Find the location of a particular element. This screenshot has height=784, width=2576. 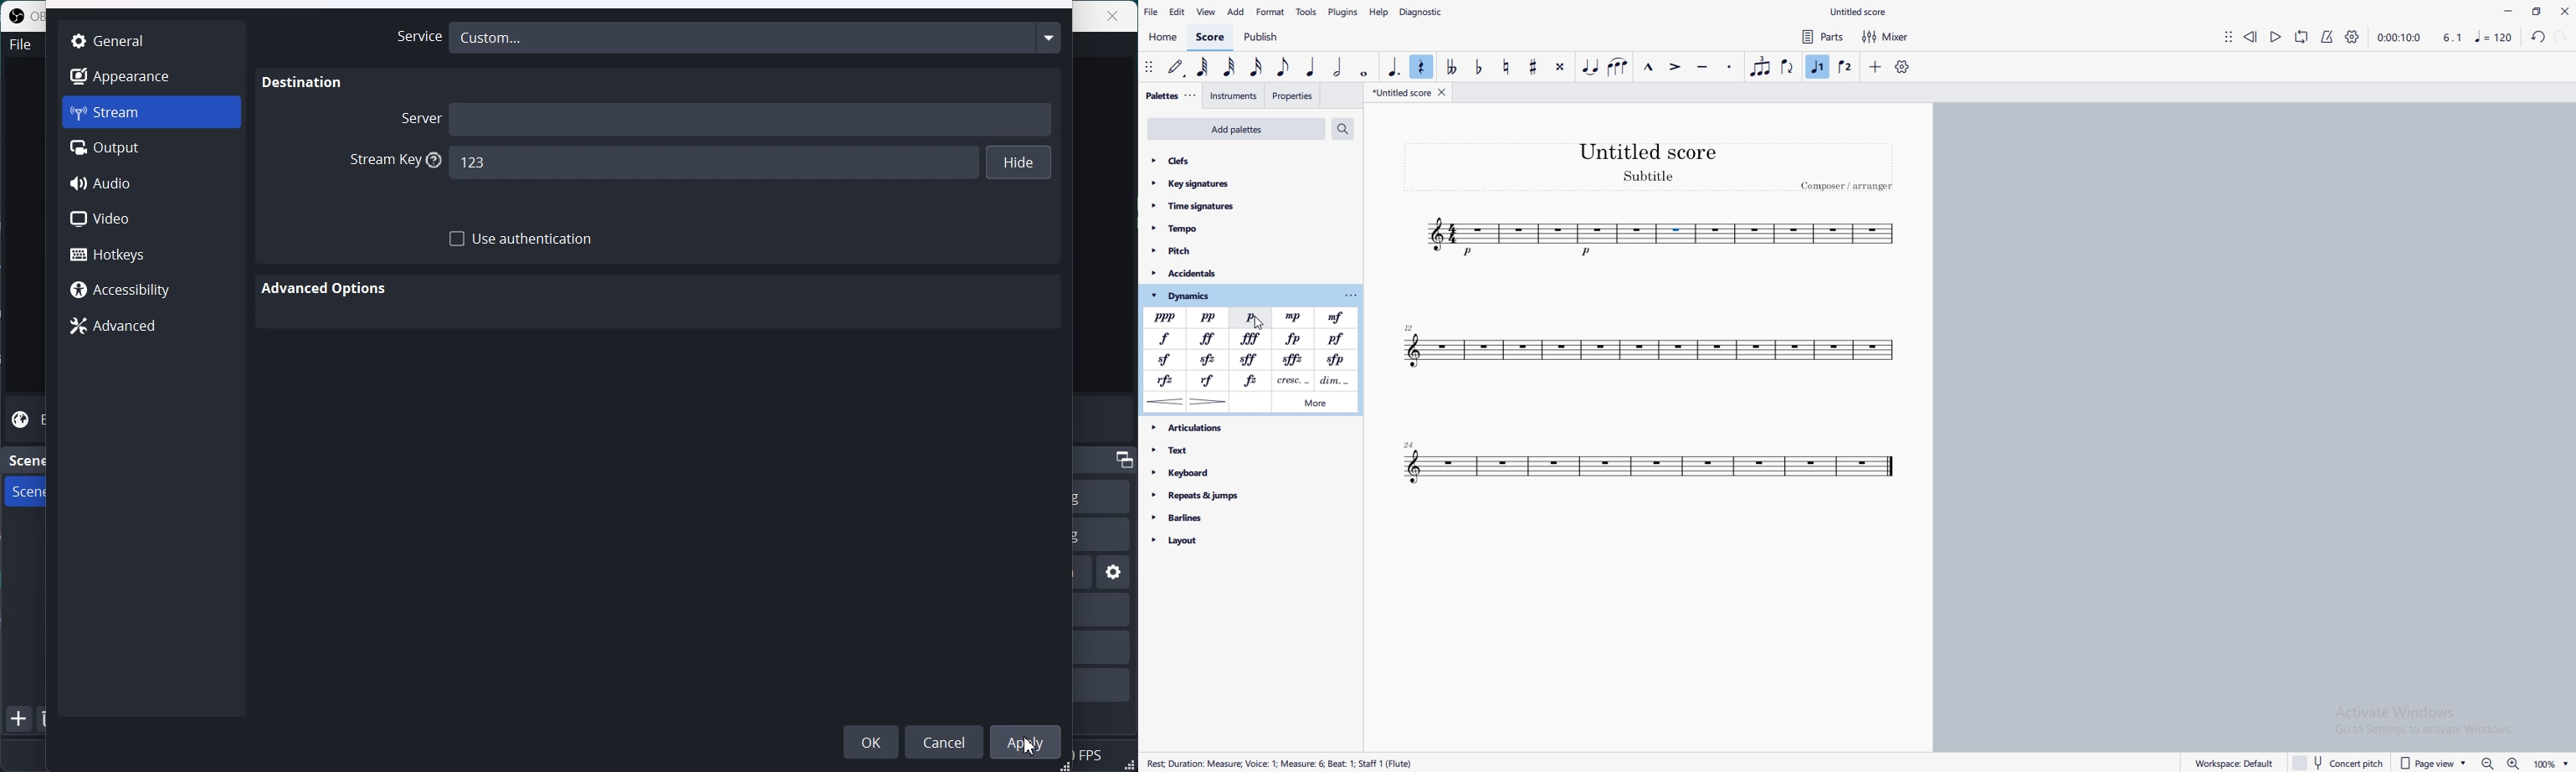

clefs is located at coordinates (1236, 160).